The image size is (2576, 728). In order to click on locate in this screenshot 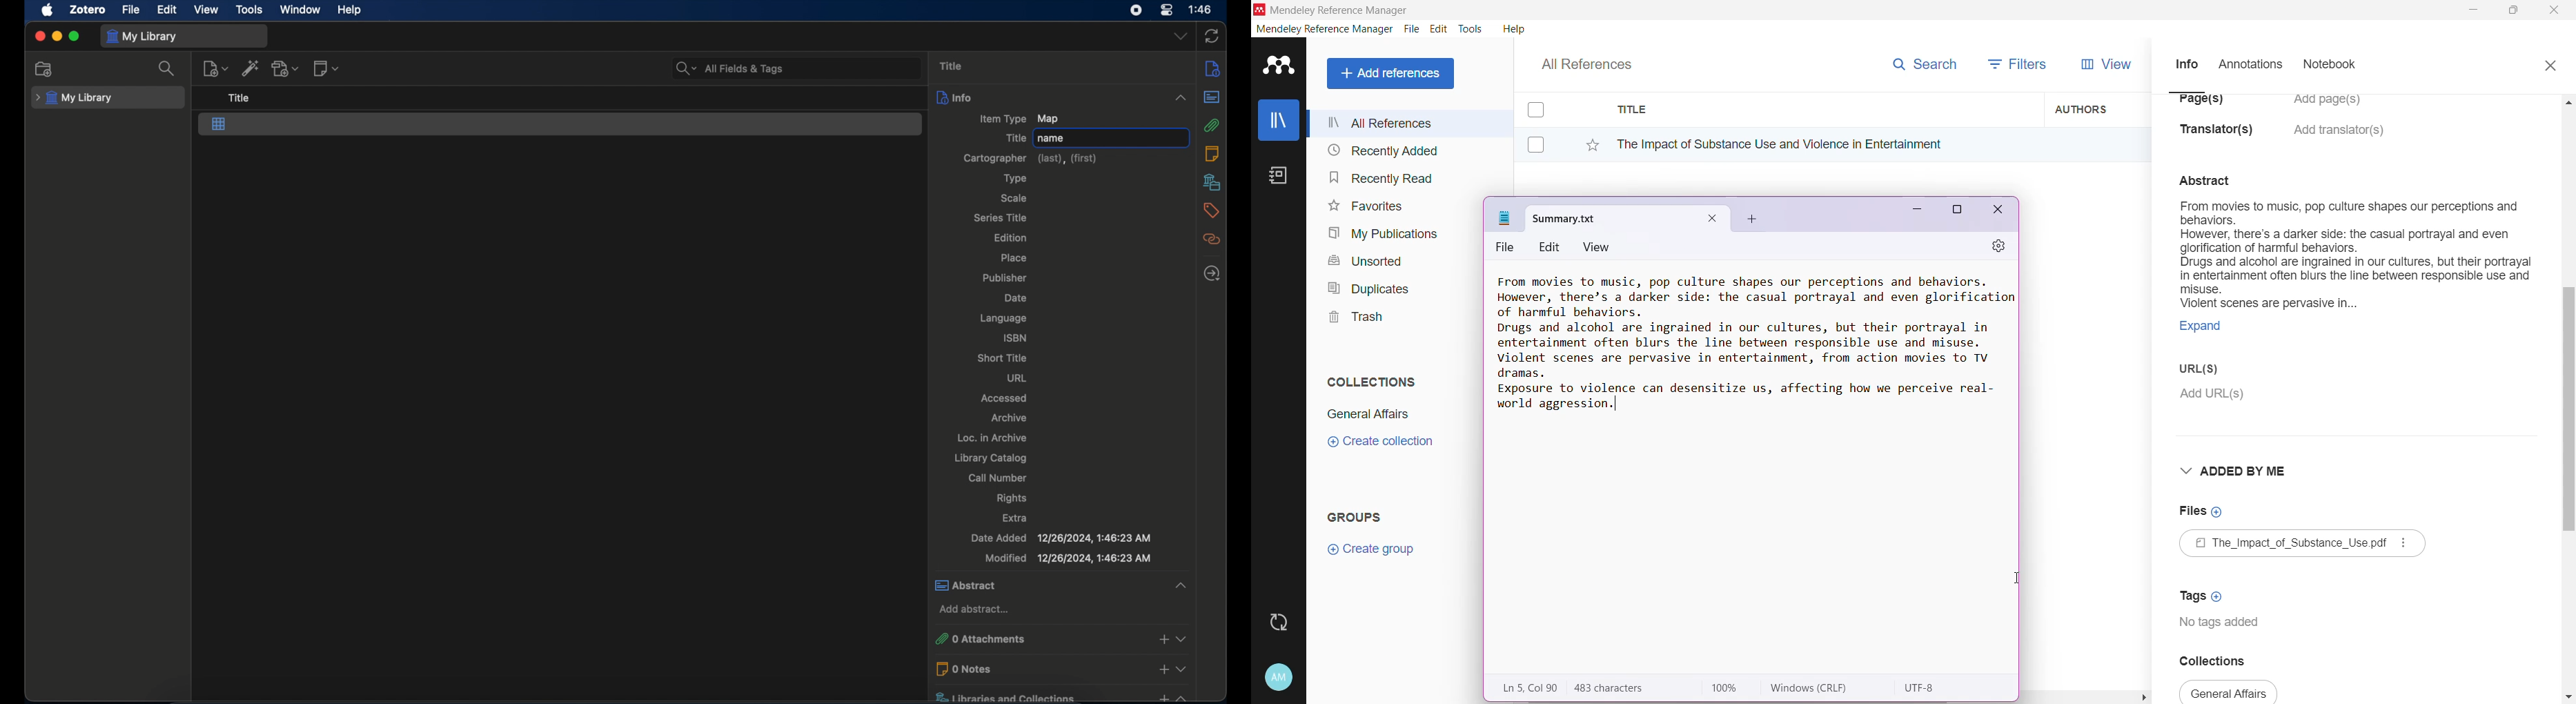, I will do `click(1212, 273)`.